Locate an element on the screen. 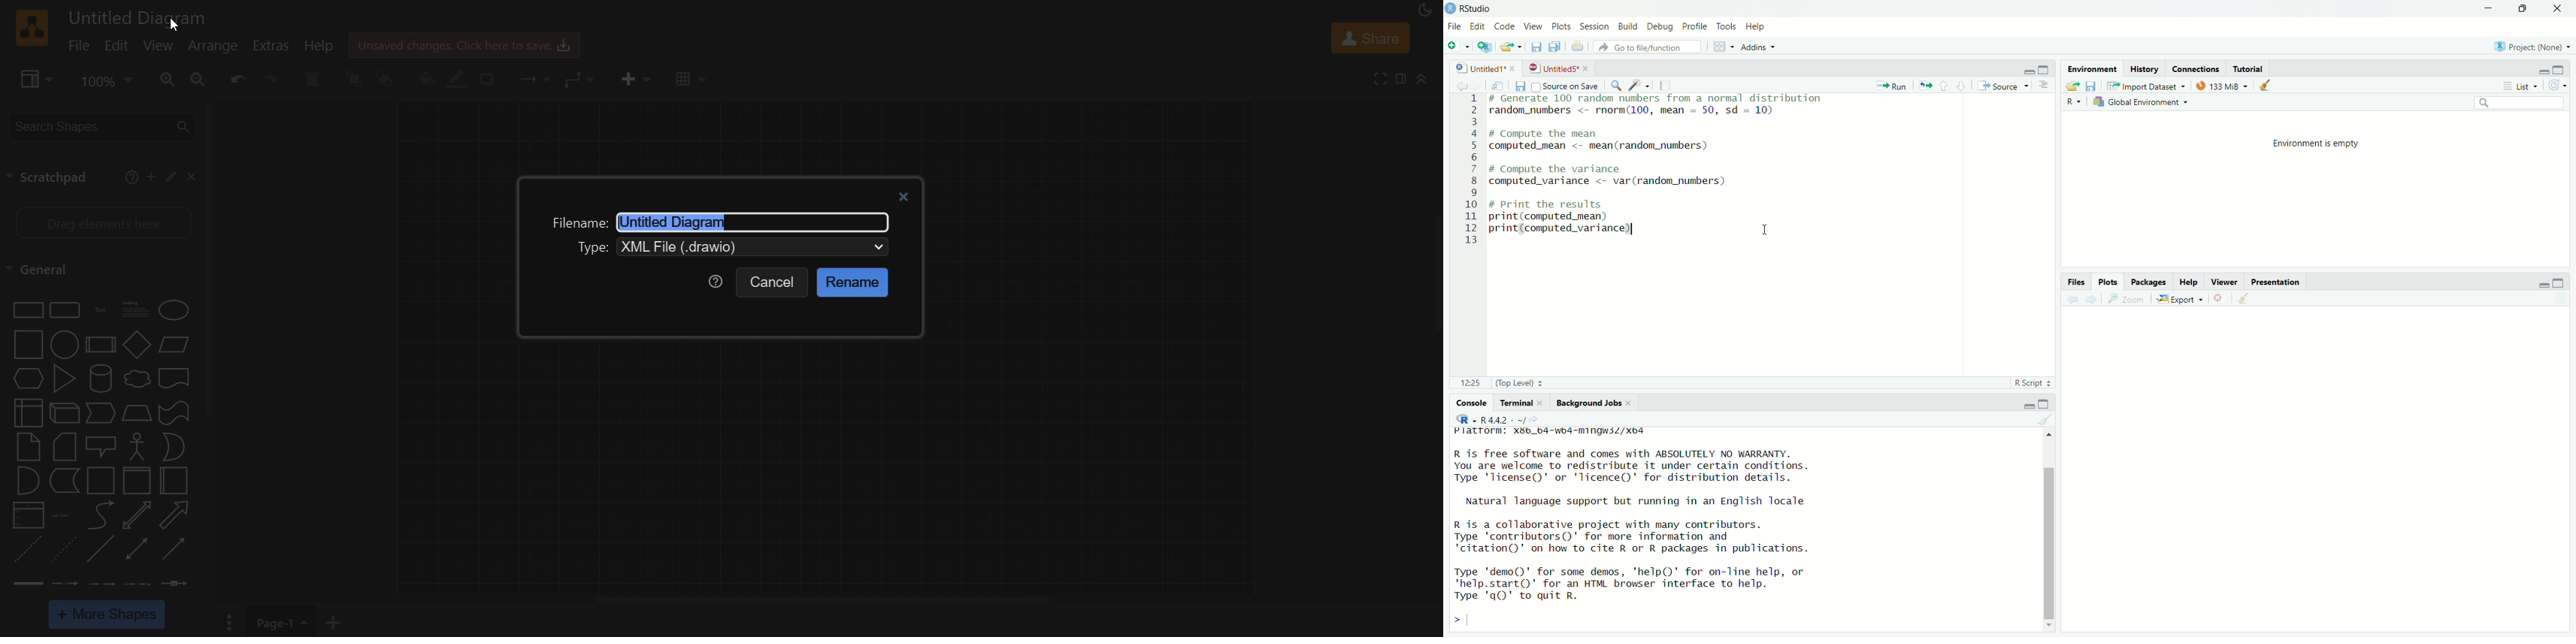 The image size is (2576, 644). cursor is located at coordinates (1768, 228).